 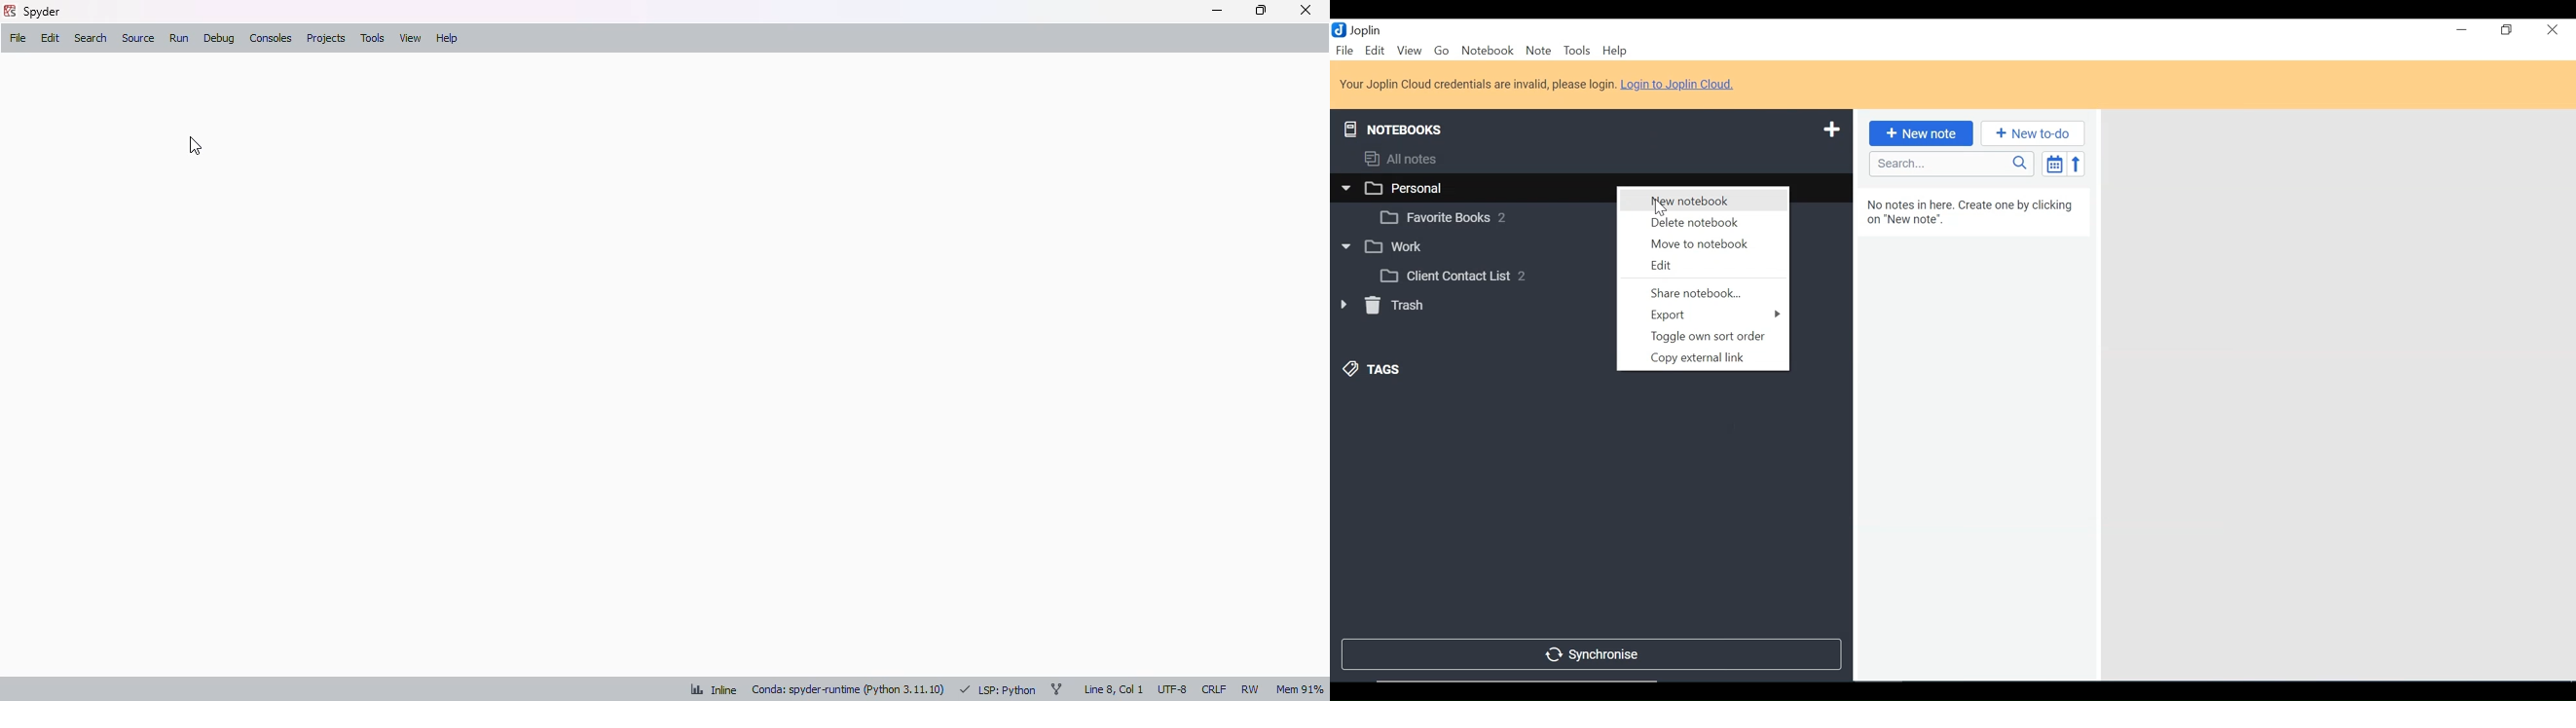 I want to click on RW, so click(x=1251, y=688).